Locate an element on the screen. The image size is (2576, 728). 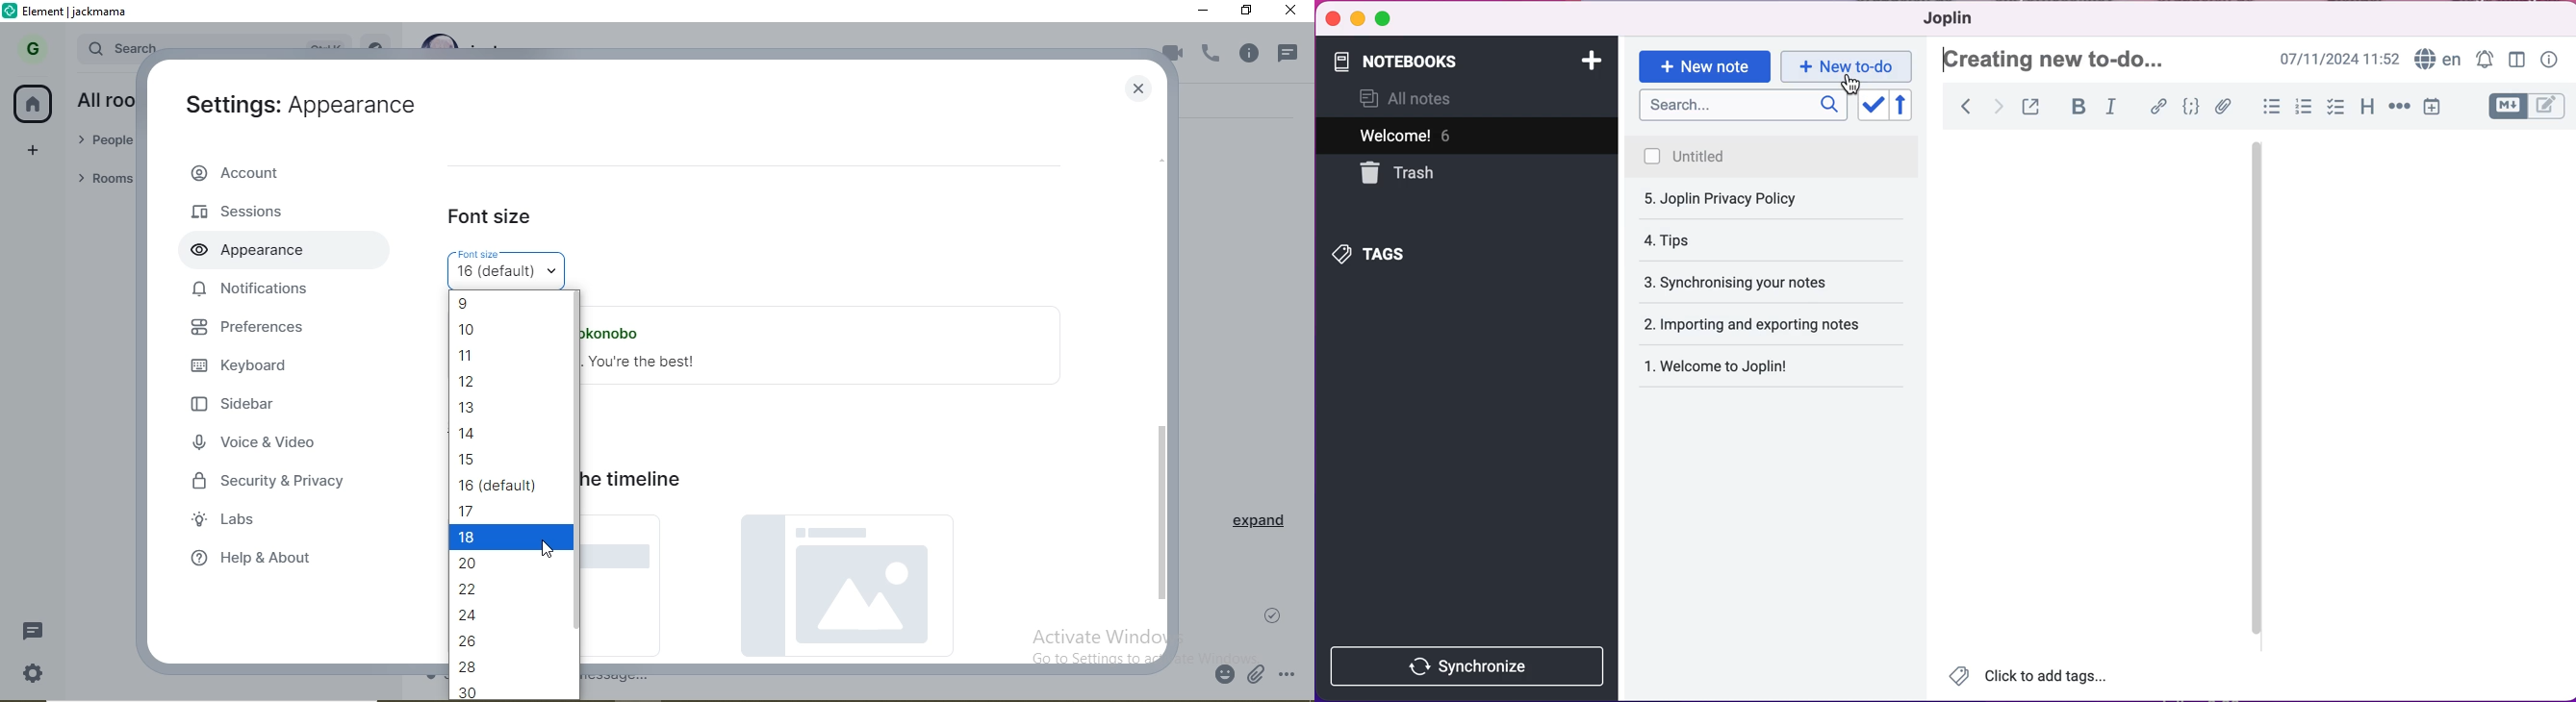
trash is located at coordinates (1428, 173).